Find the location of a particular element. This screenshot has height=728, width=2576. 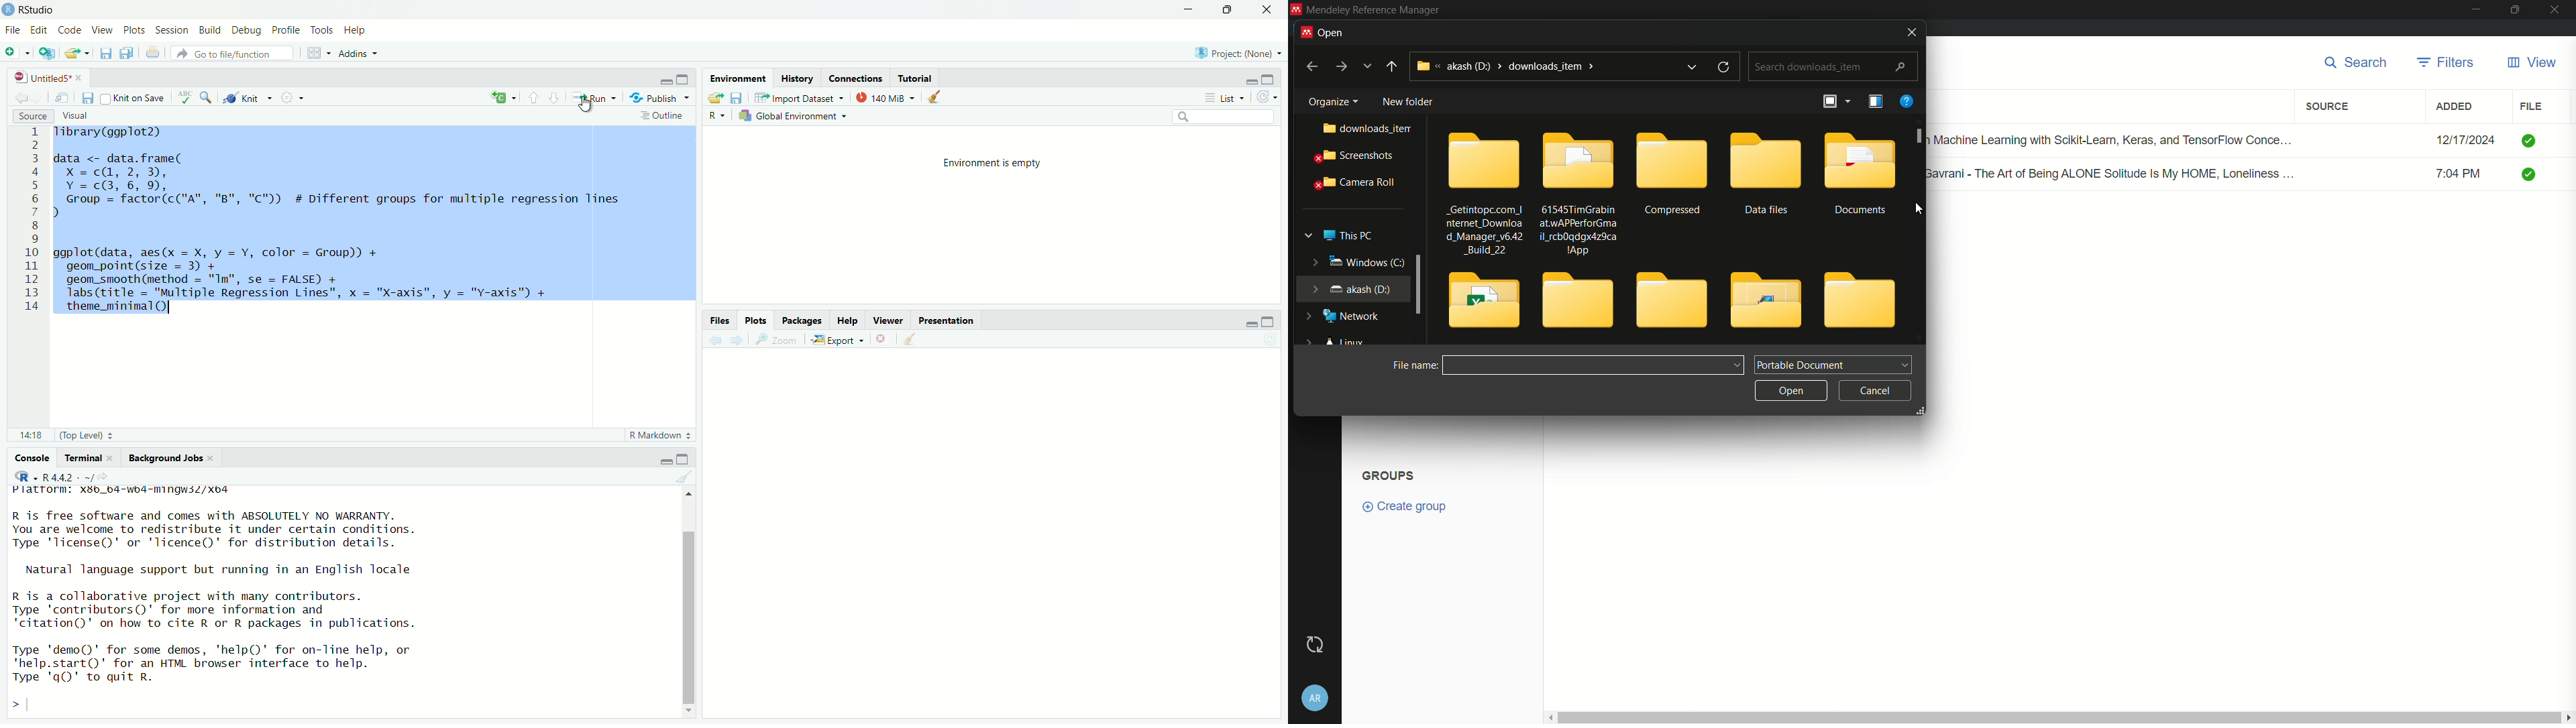

search is located at coordinates (1231, 116).